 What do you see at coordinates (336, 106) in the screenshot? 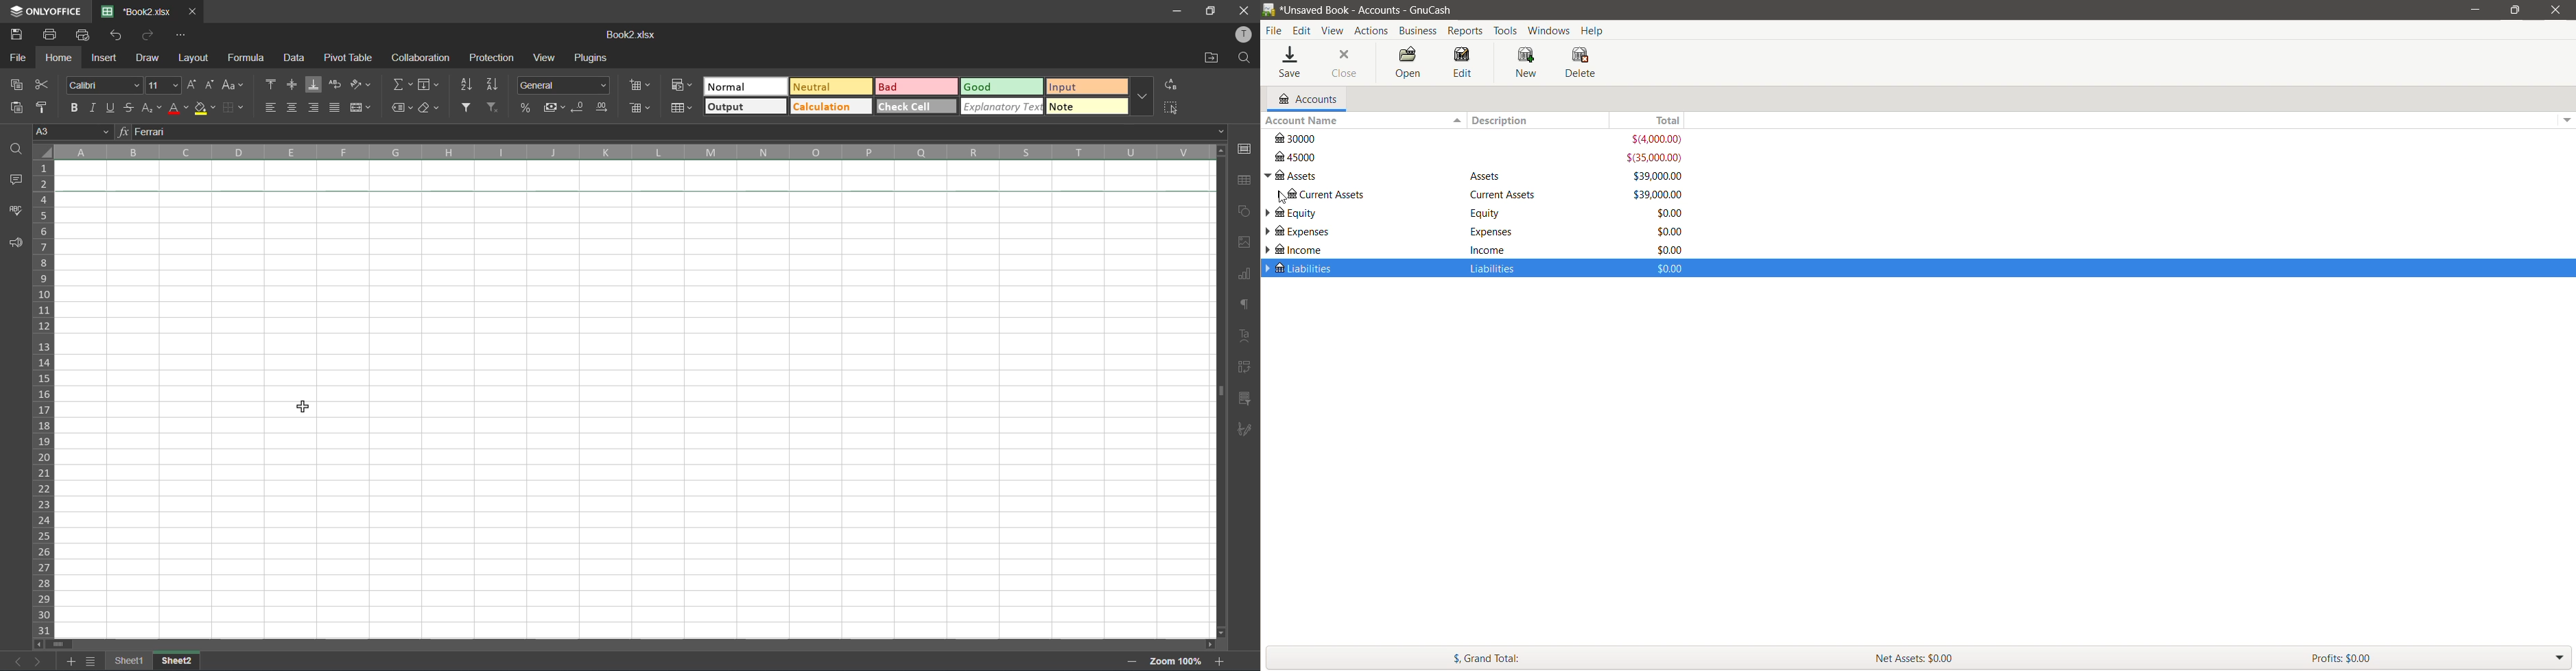
I see `justified` at bounding box center [336, 106].